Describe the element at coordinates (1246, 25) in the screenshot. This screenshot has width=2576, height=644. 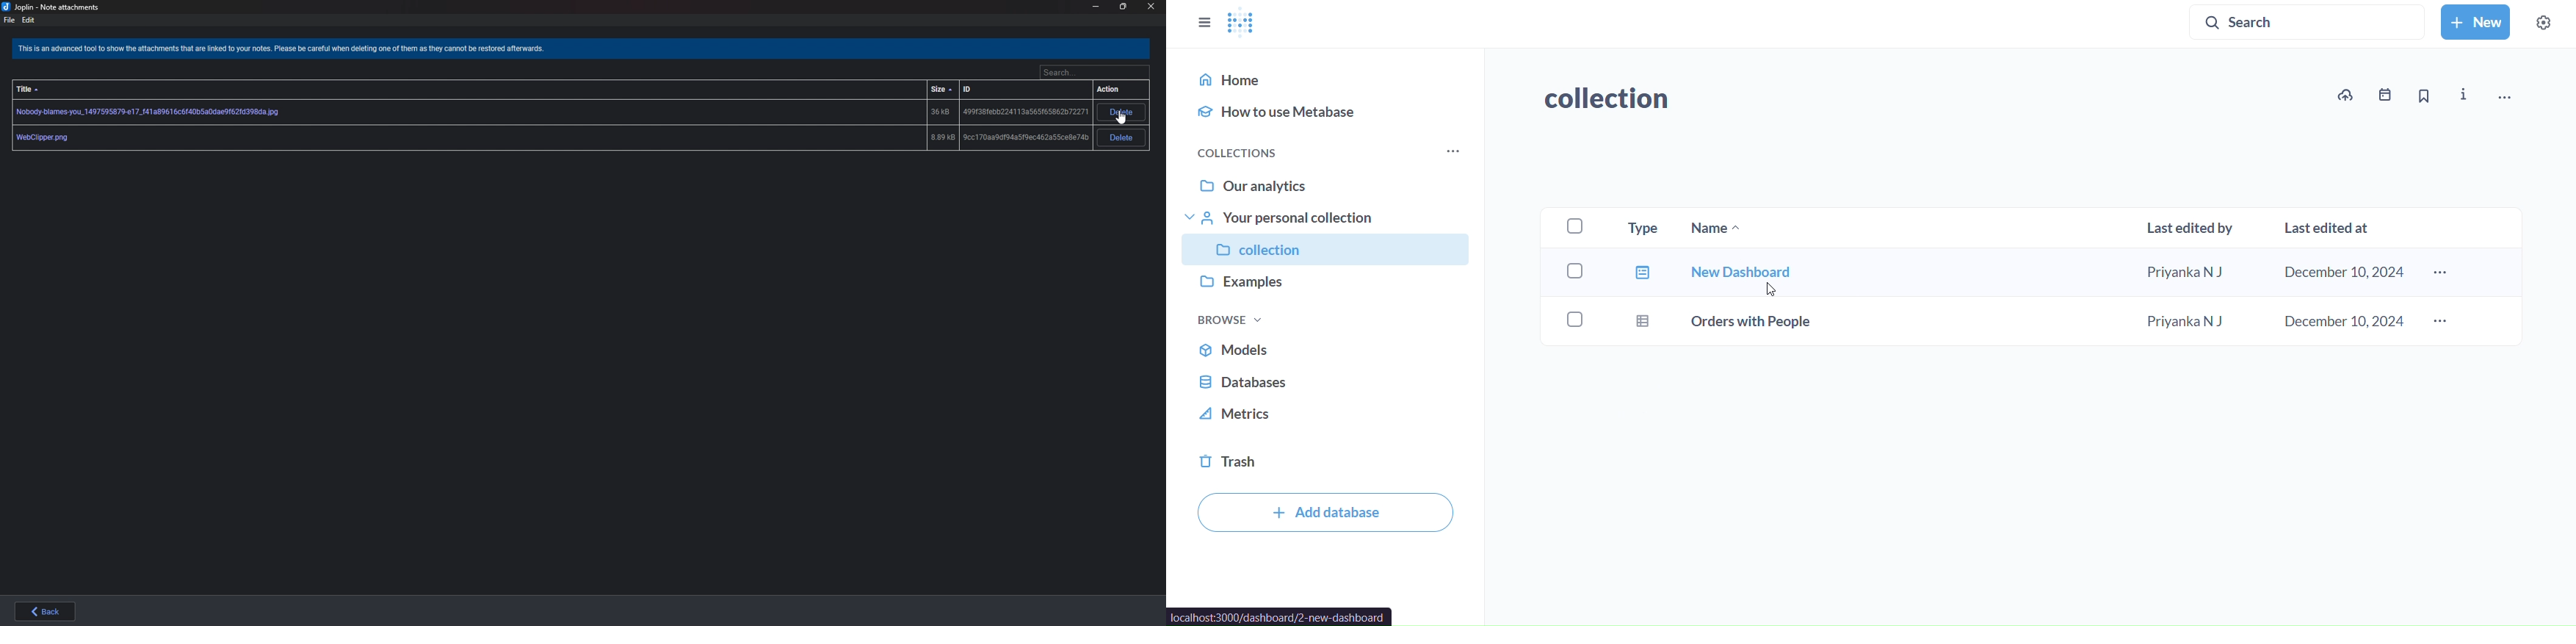
I see `logo` at that location.